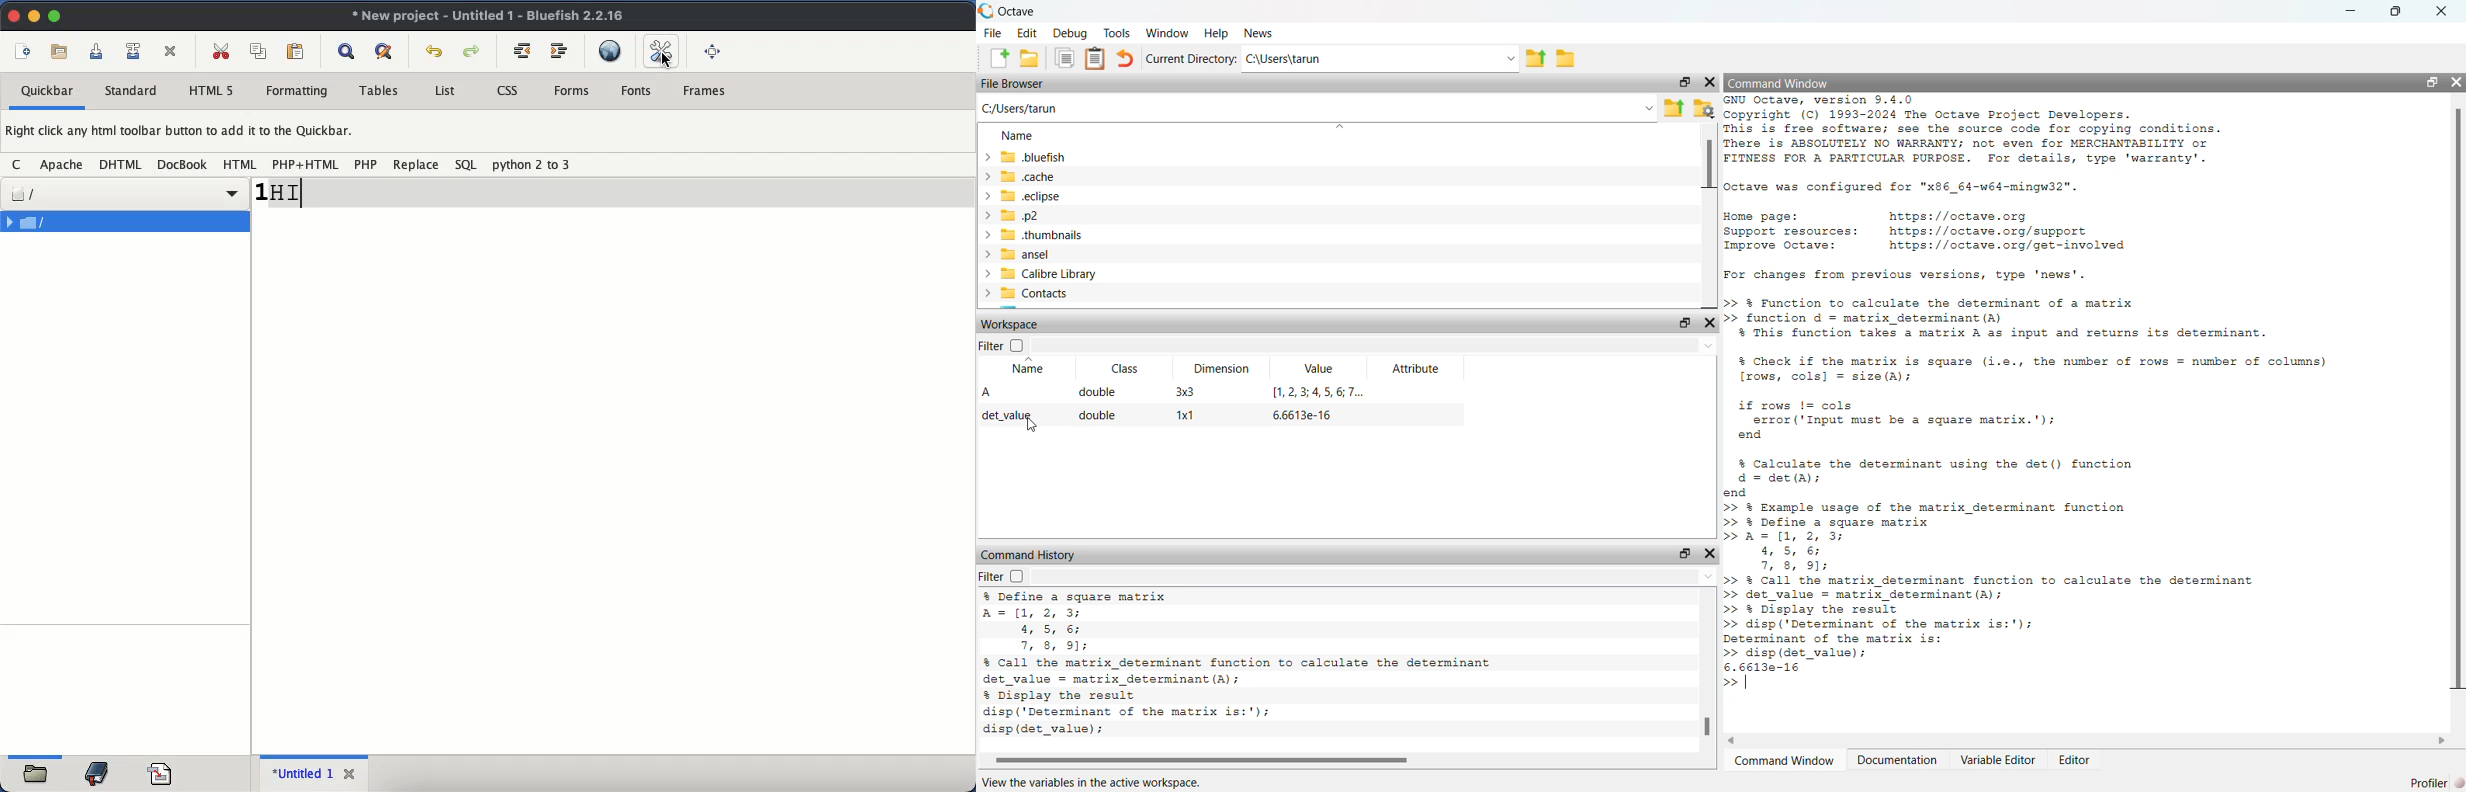  What do you see at coordinates (524, 53) in the screenshot?
I see `unindent` at bounding box center [524, 53].